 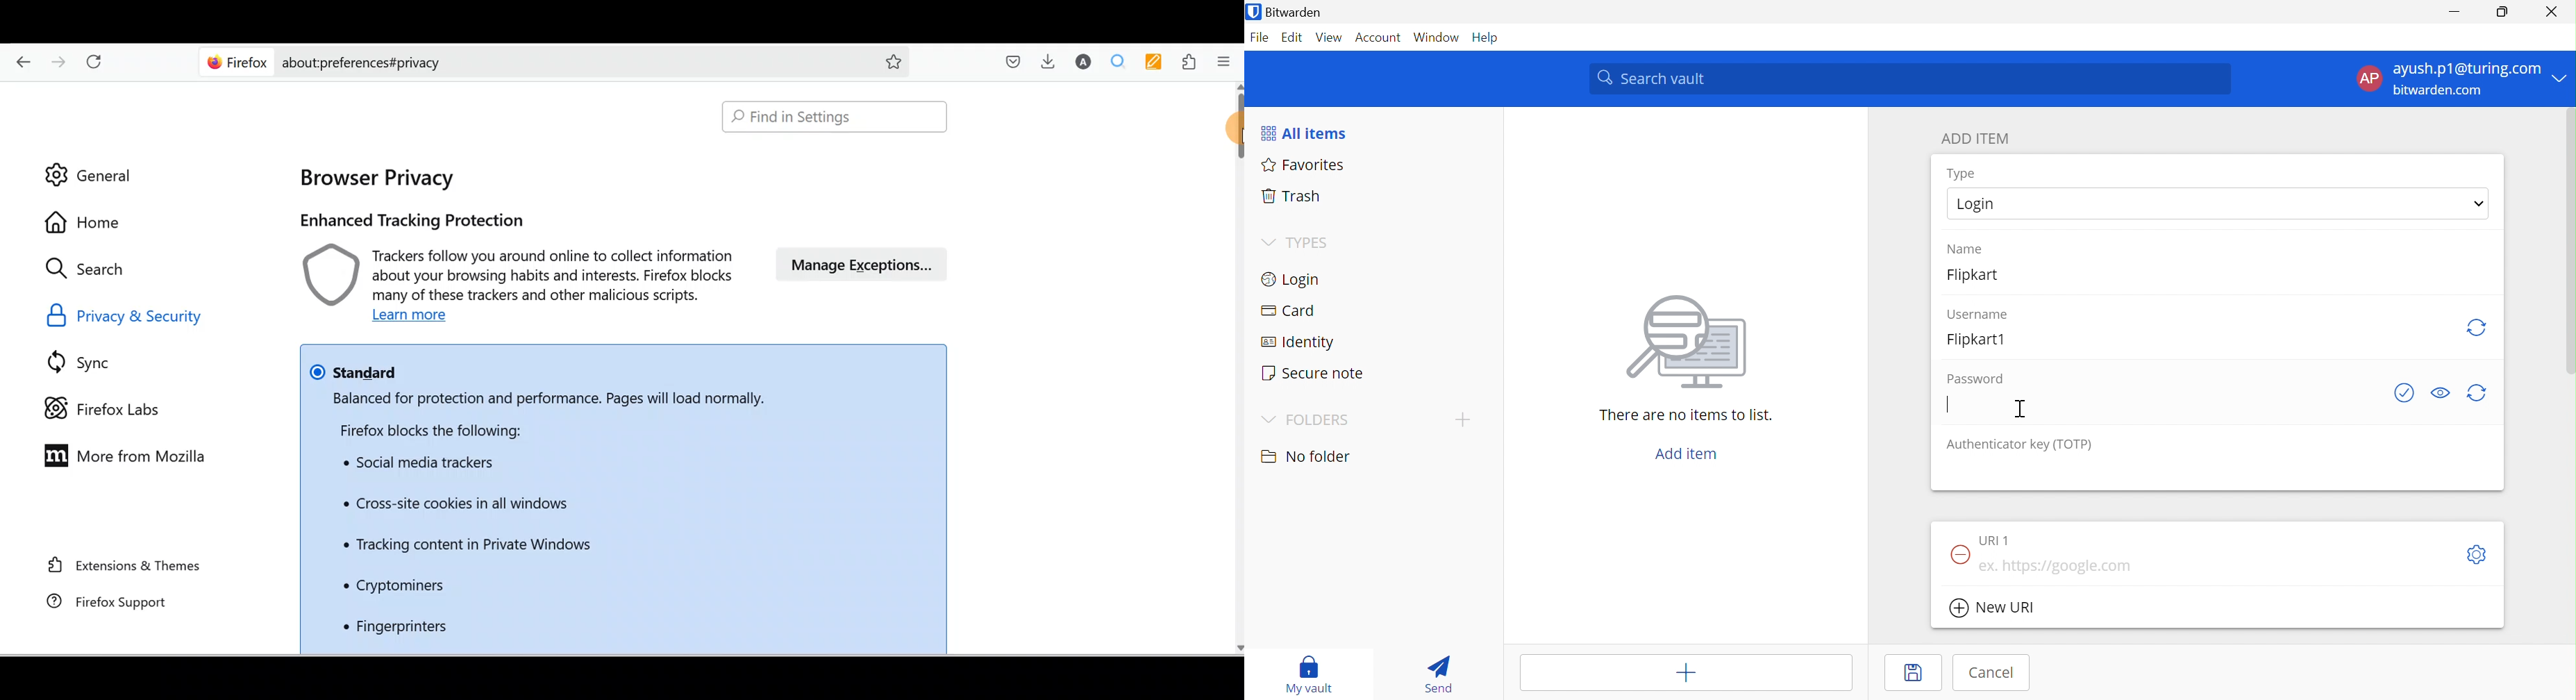 I want to click on Cursor, so click(x=2021, y=411).